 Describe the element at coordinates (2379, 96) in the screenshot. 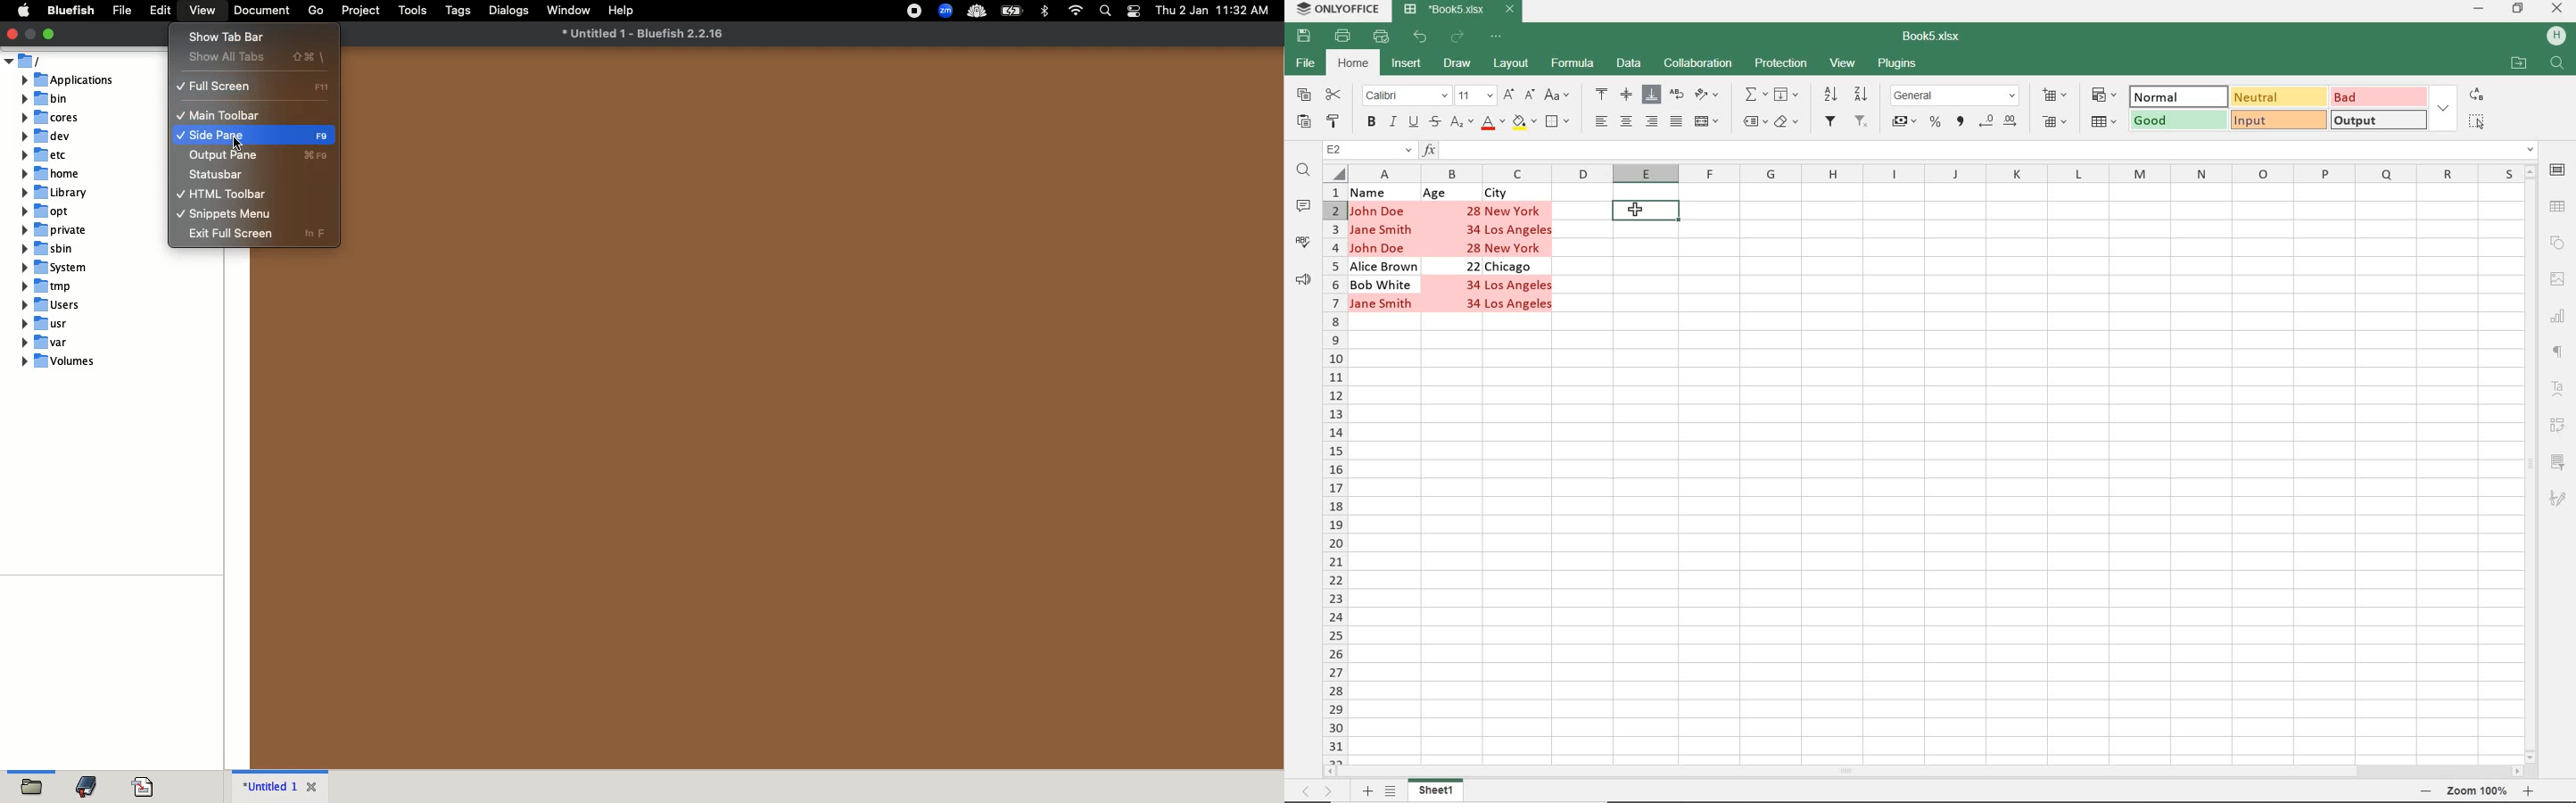

I see `BAD` at that location.